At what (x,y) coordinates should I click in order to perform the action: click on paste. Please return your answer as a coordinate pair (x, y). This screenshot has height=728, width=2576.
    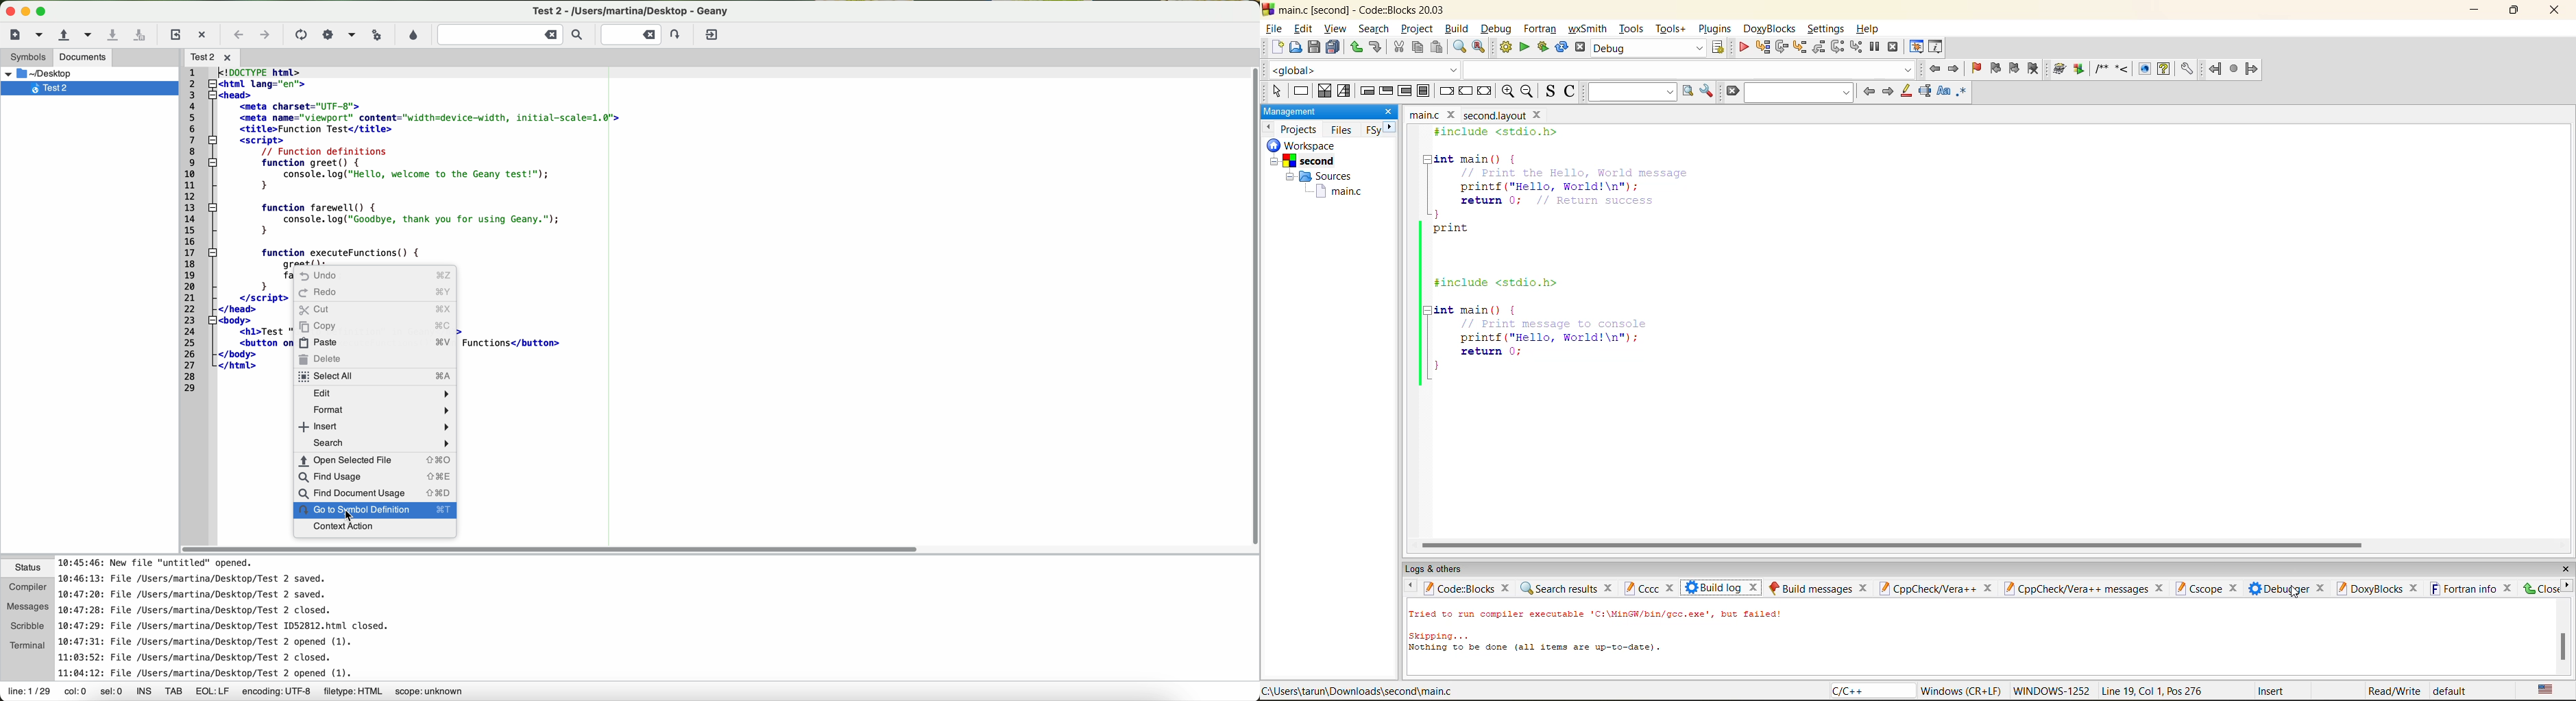
    Looking at the image, I should click on (1437, 47).